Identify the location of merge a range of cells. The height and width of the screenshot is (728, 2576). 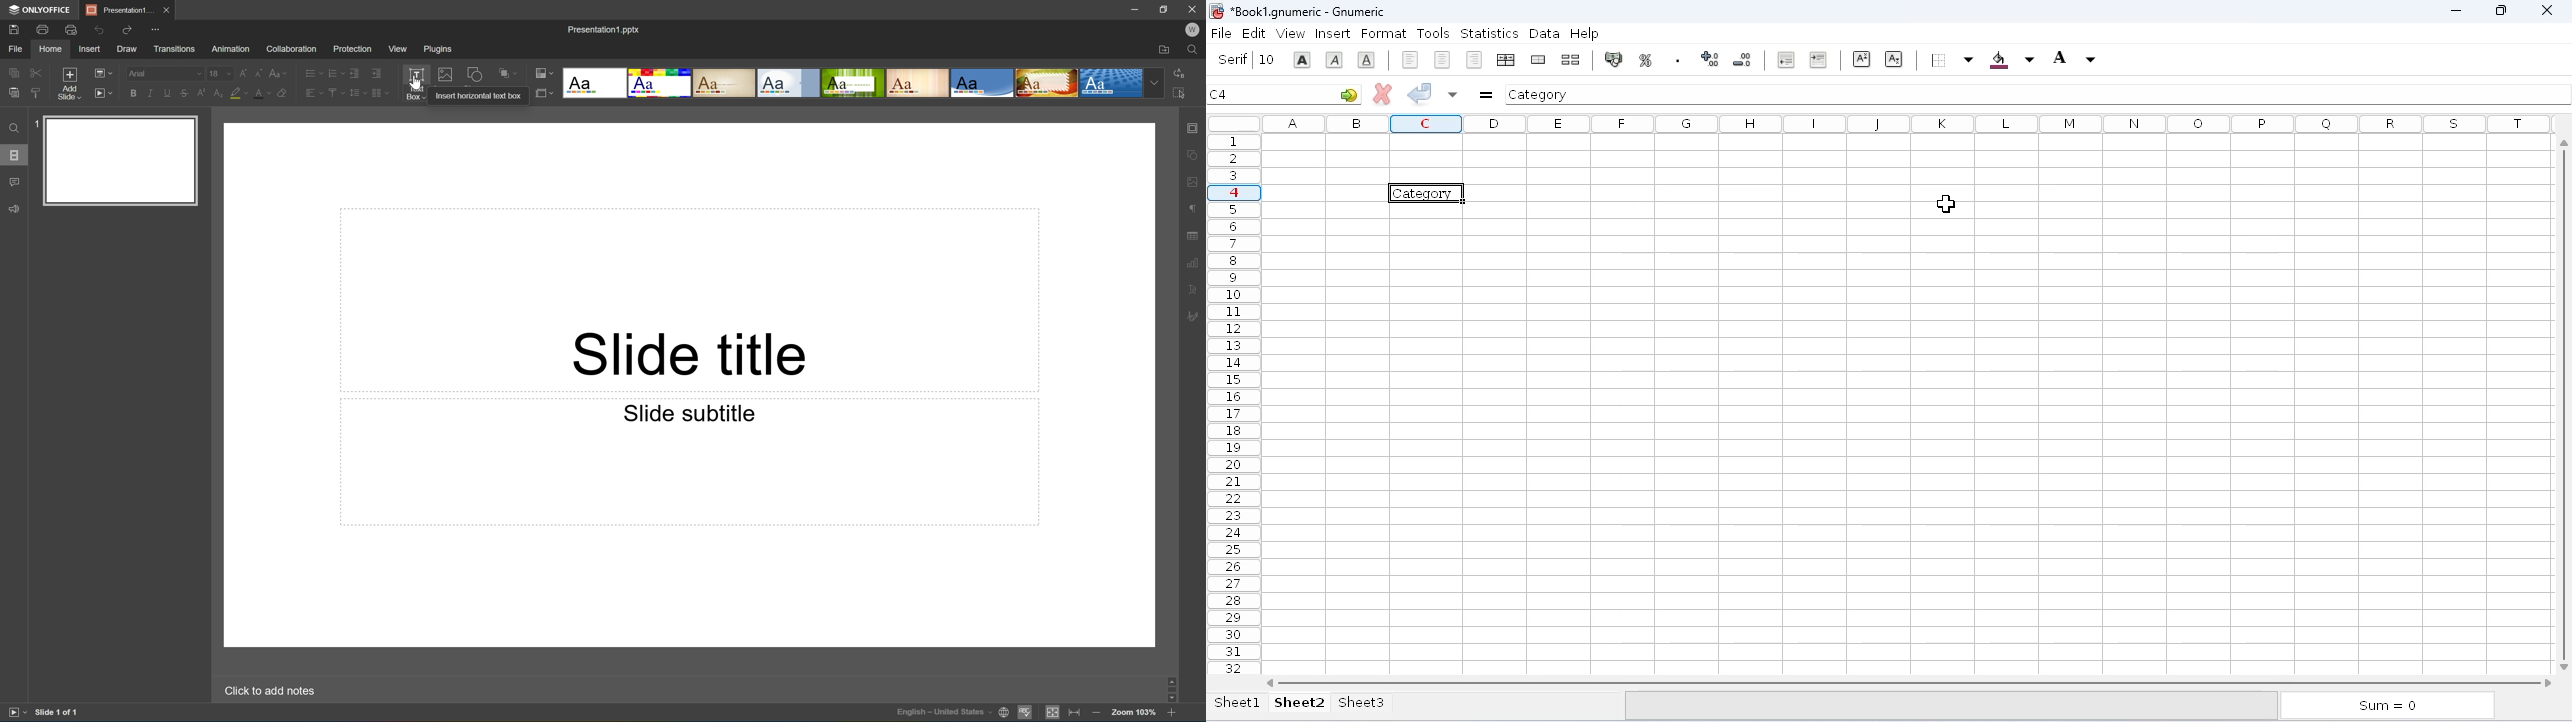
(1571, 59).